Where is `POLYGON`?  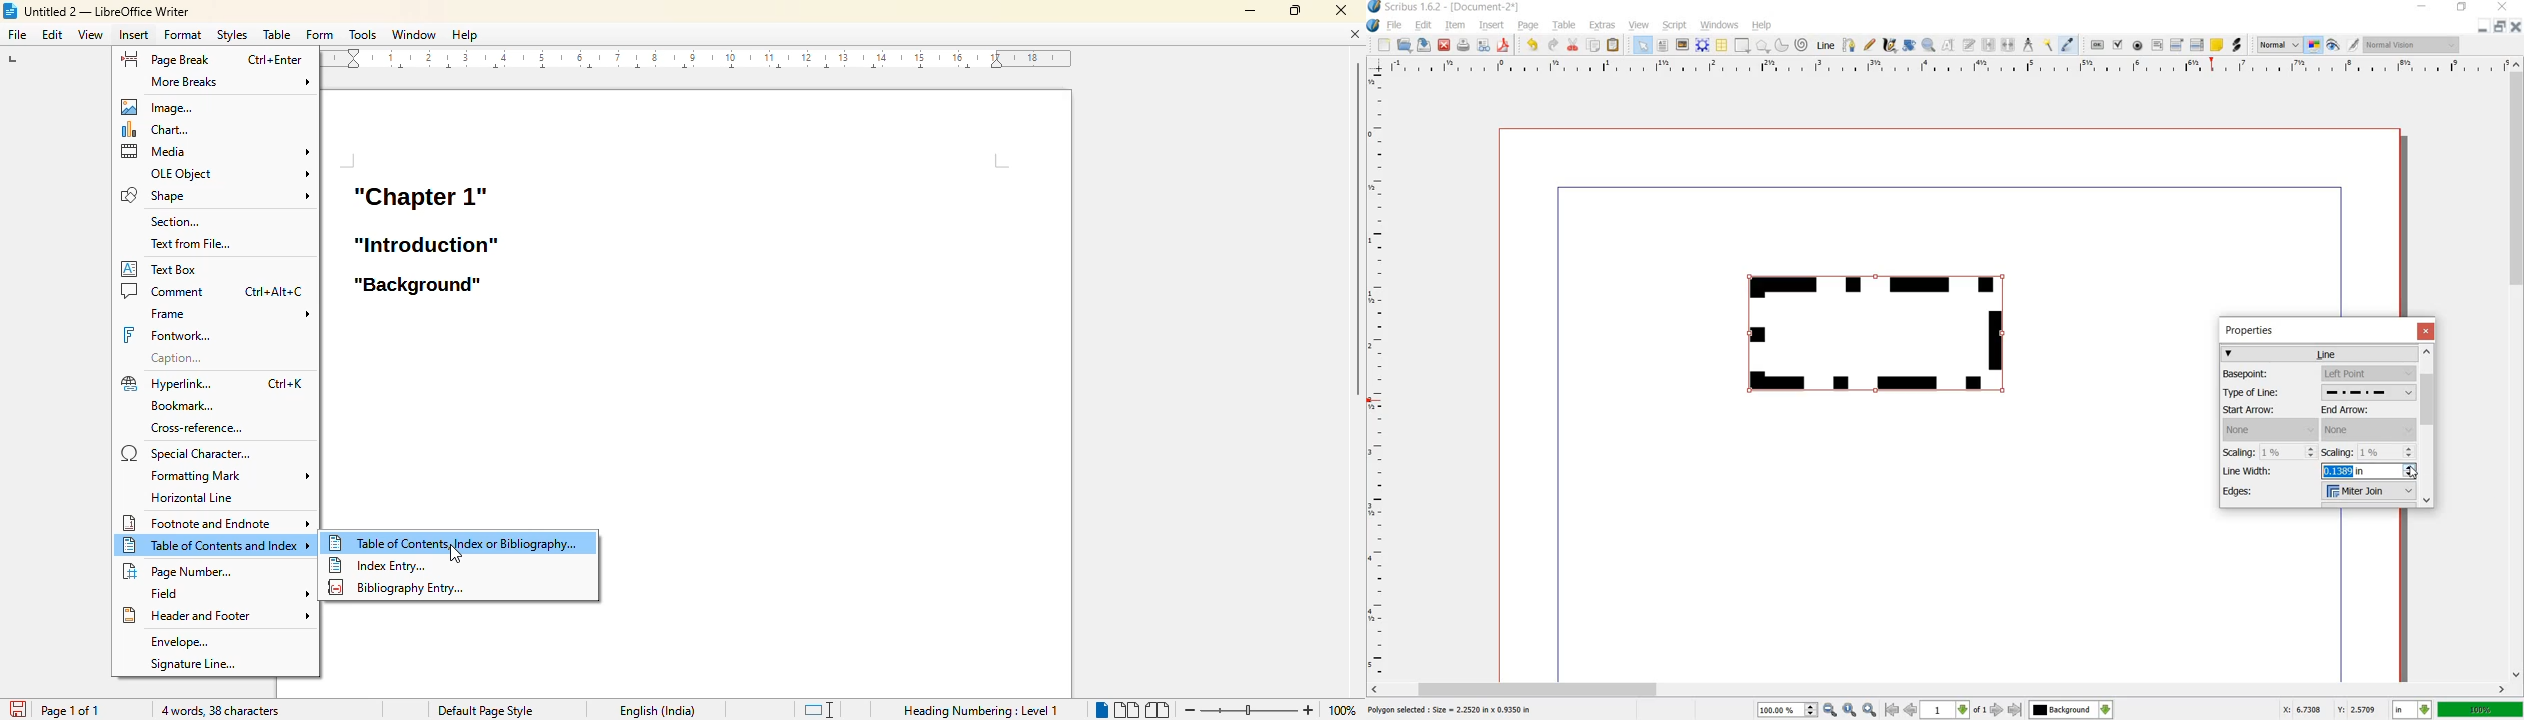
POLYGON is located at coordinates (1763, 48).